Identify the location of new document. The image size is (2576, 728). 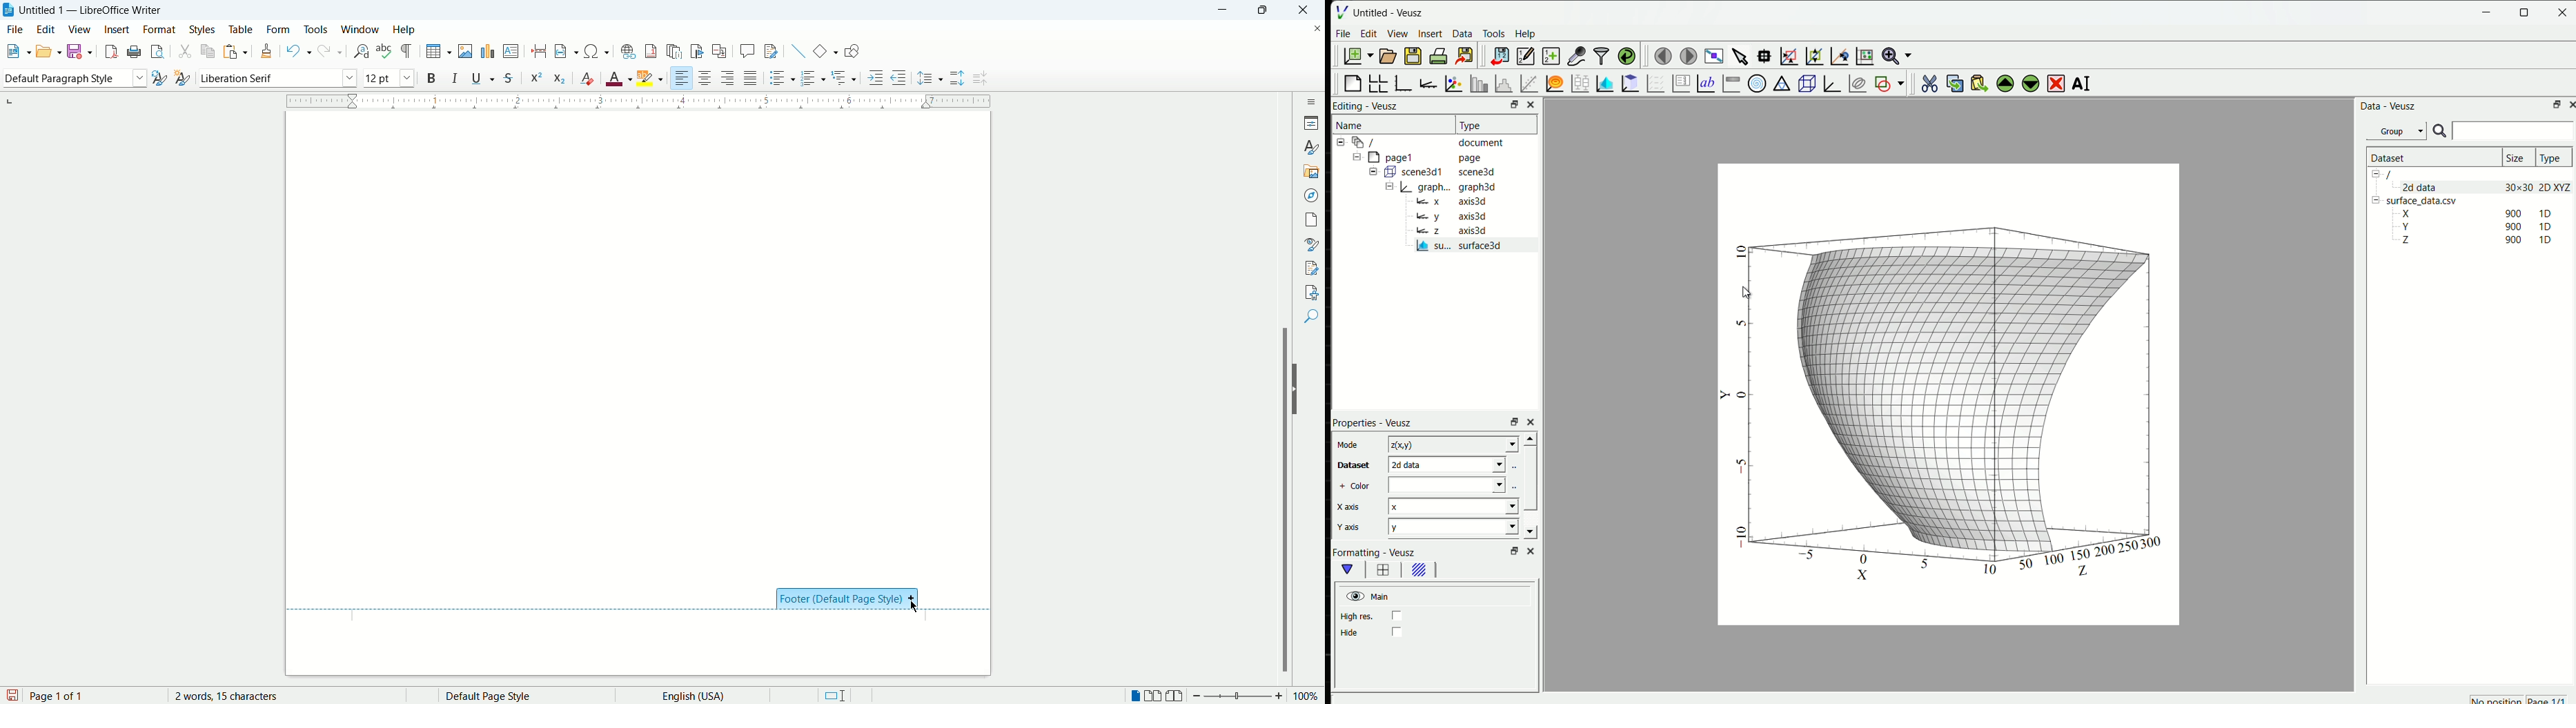
(1359, 55).